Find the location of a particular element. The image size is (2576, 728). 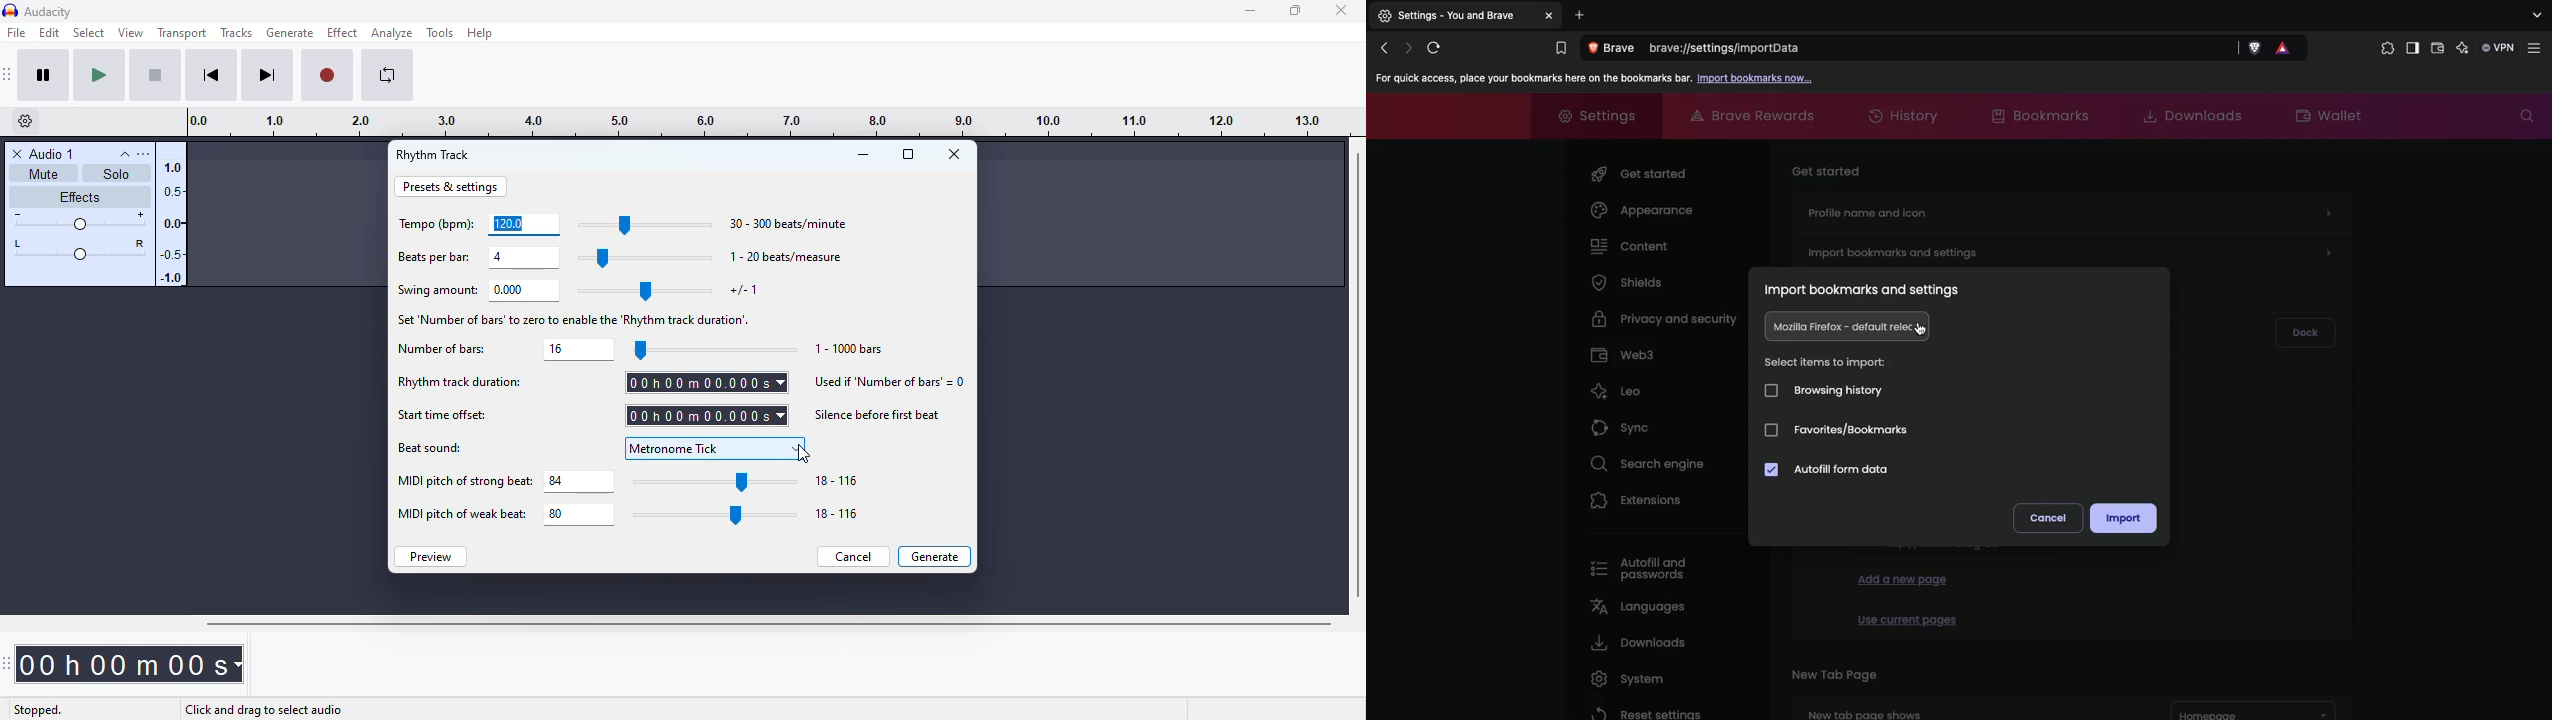

New tab page shows is located at coordinates (1959, 707).